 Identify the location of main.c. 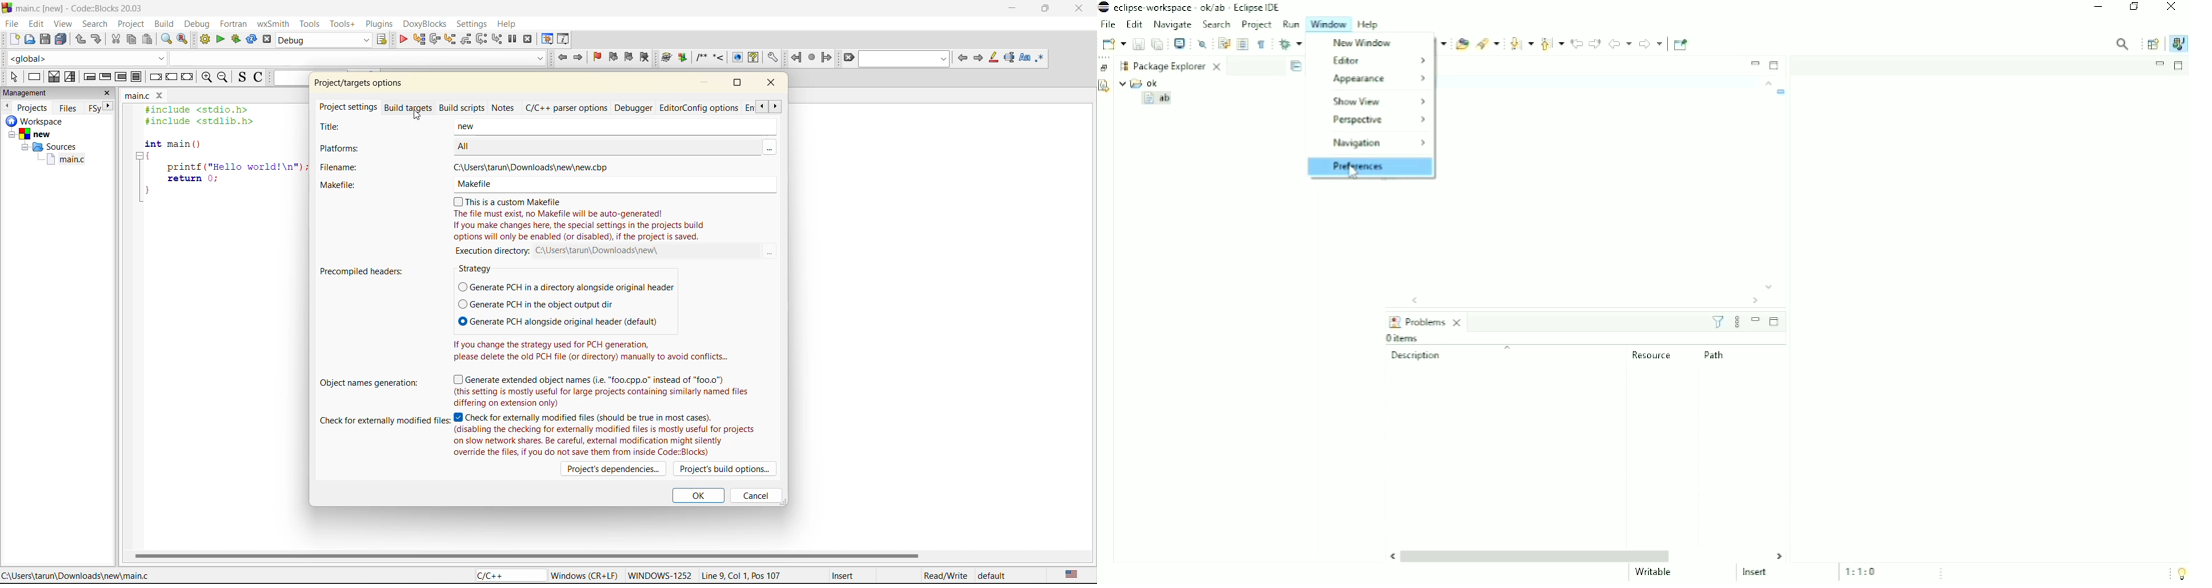
(137, 97).